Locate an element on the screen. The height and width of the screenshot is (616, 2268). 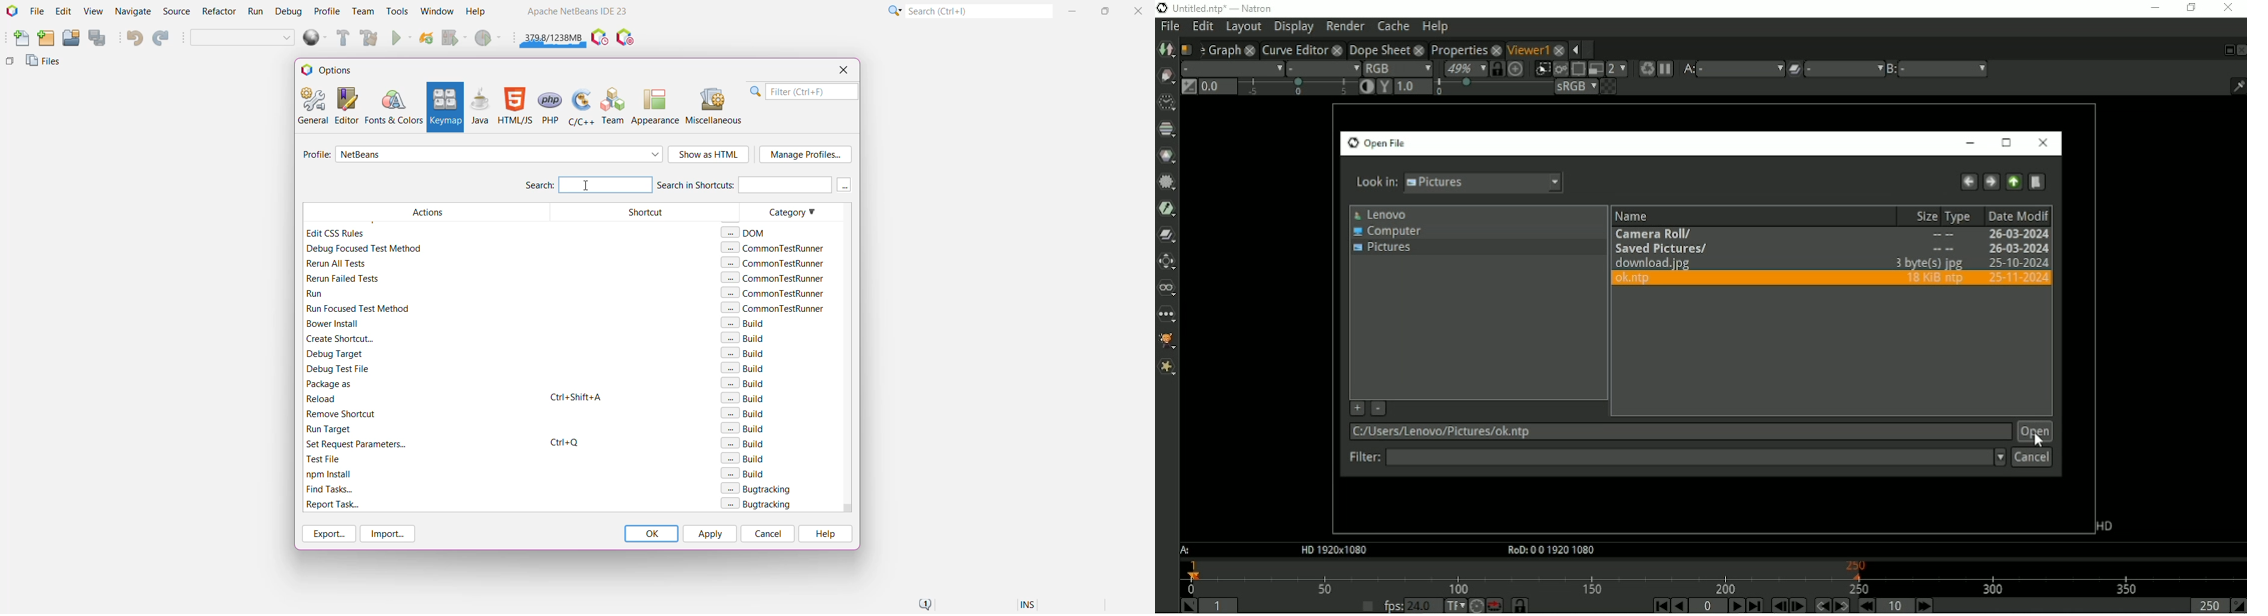
Keymap is located at coordinates (444, 107).